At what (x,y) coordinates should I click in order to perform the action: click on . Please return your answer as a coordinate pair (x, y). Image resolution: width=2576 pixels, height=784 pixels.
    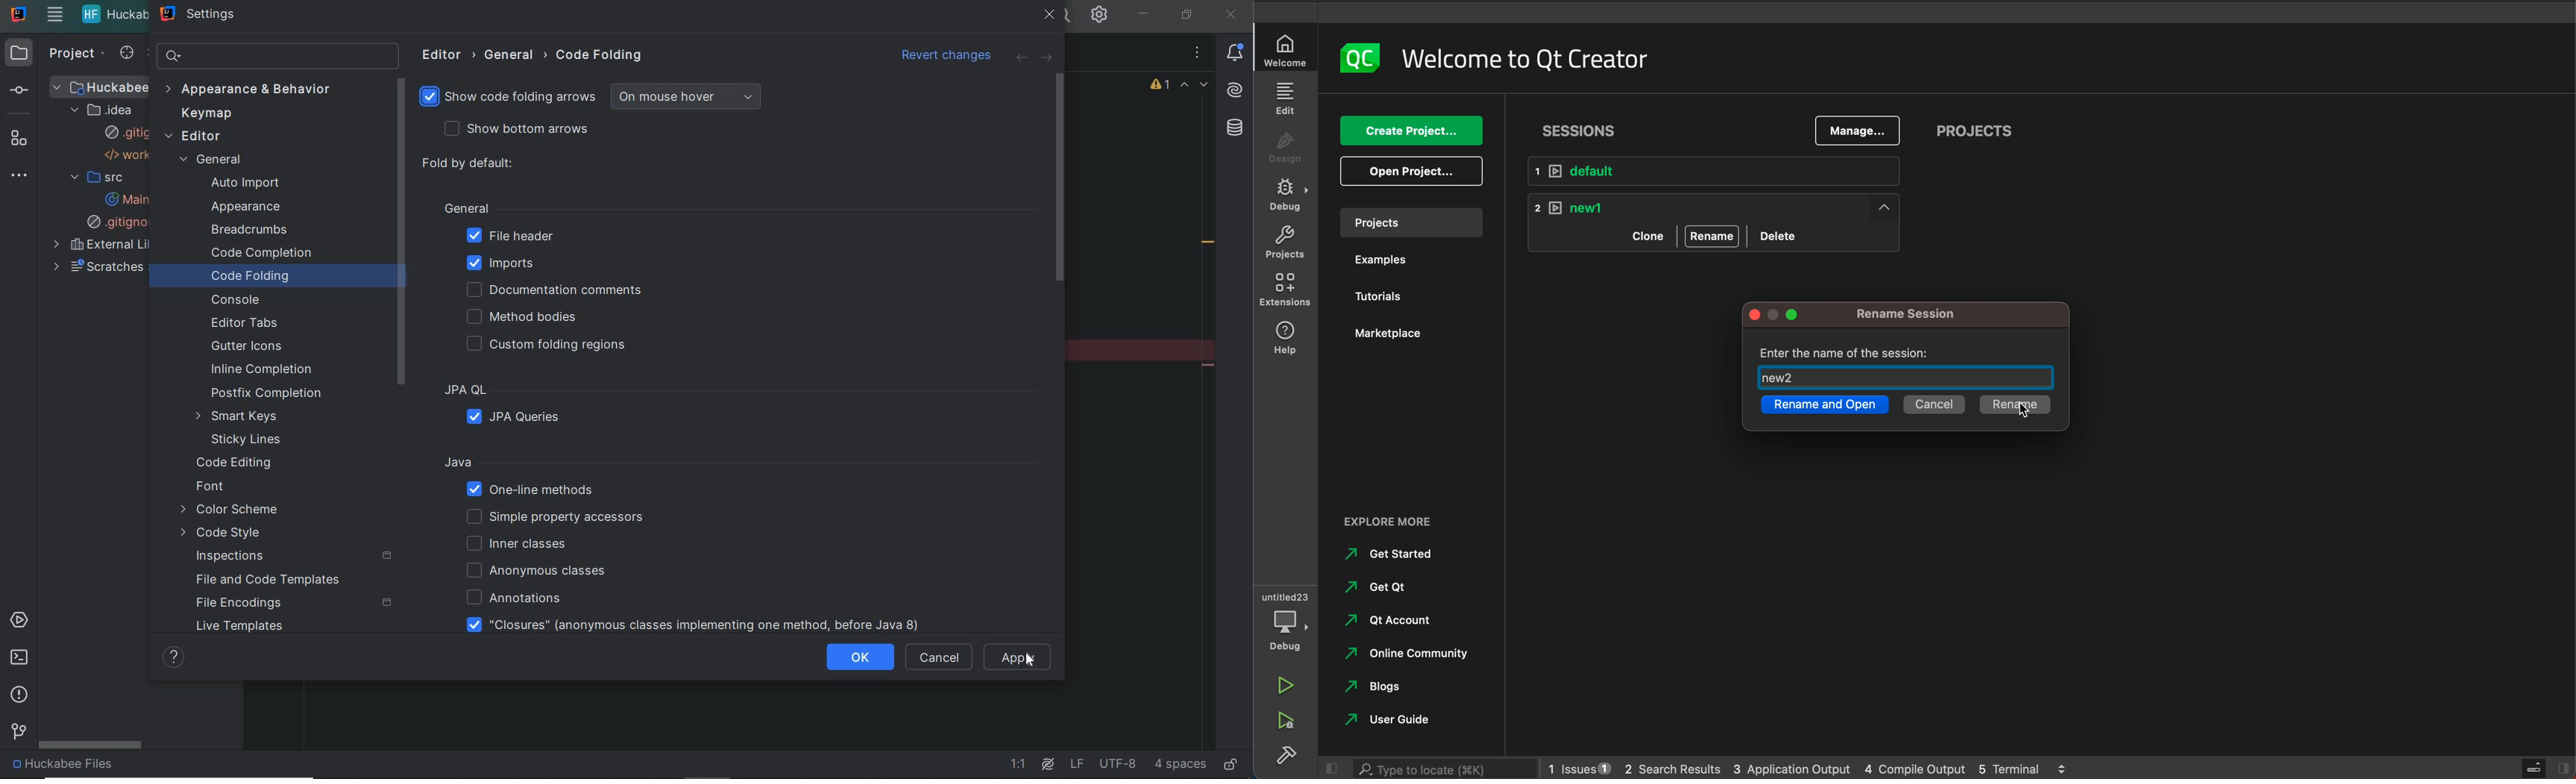
    Looking at the image, I should click on (1287, 757).